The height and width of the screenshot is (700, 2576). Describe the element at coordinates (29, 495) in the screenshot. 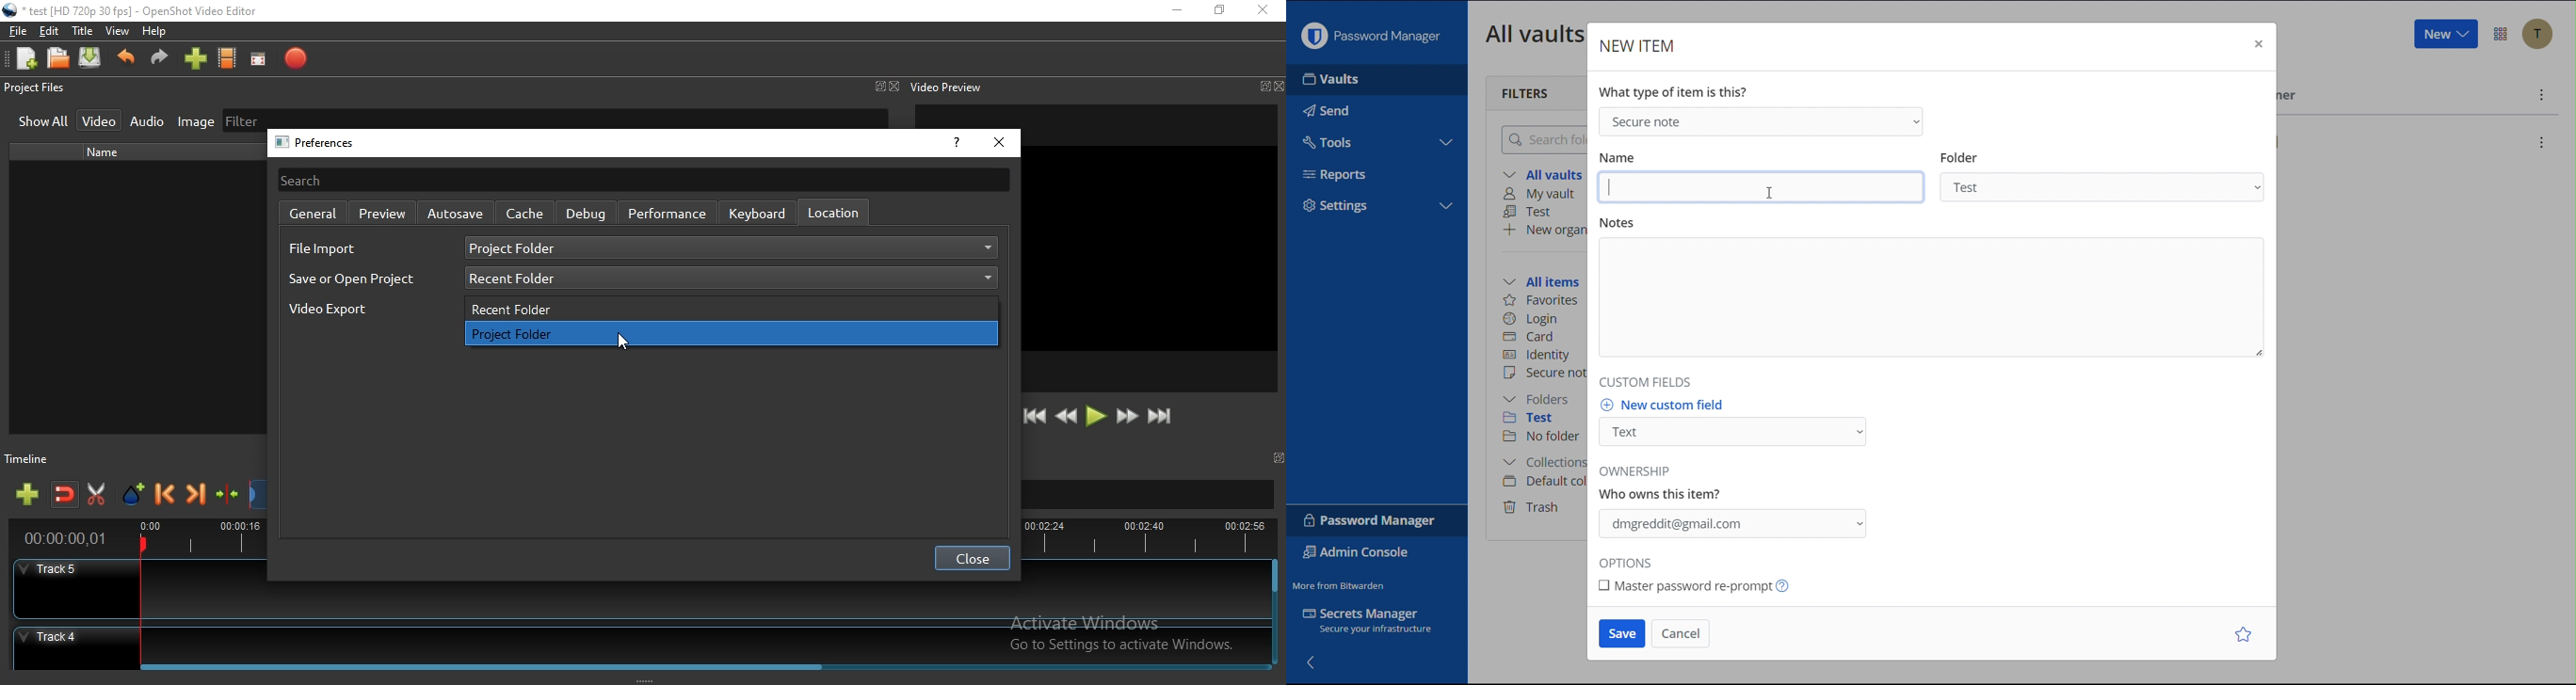

I see `Add track` at that location.